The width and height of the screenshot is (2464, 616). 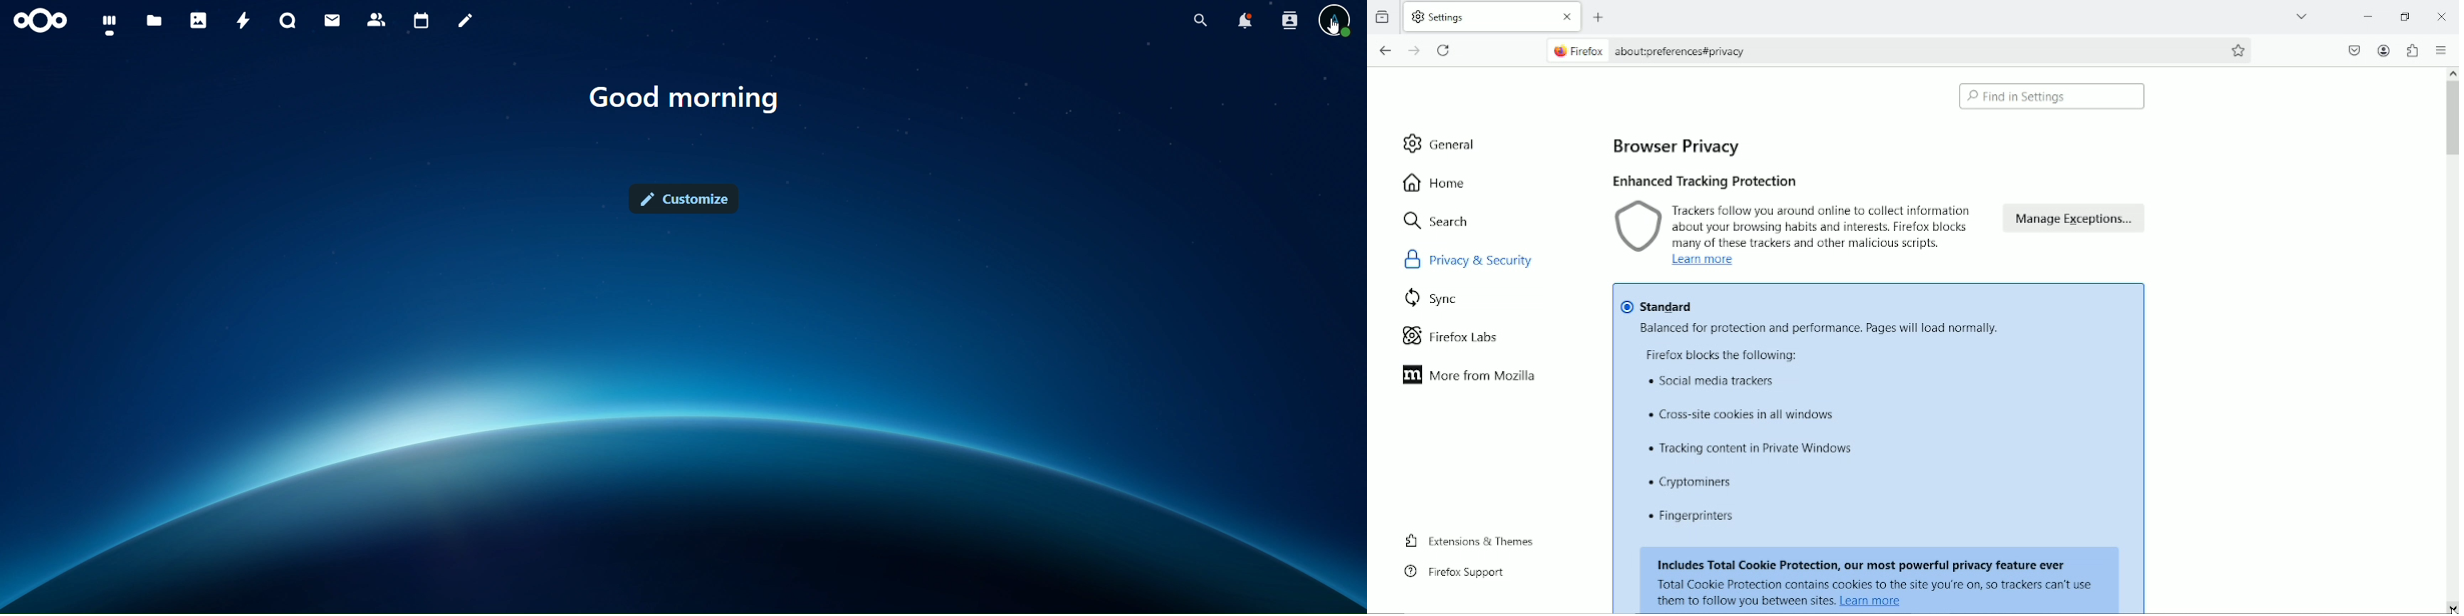 I want to click on extensions & themes, so click(x=1467, y=541).